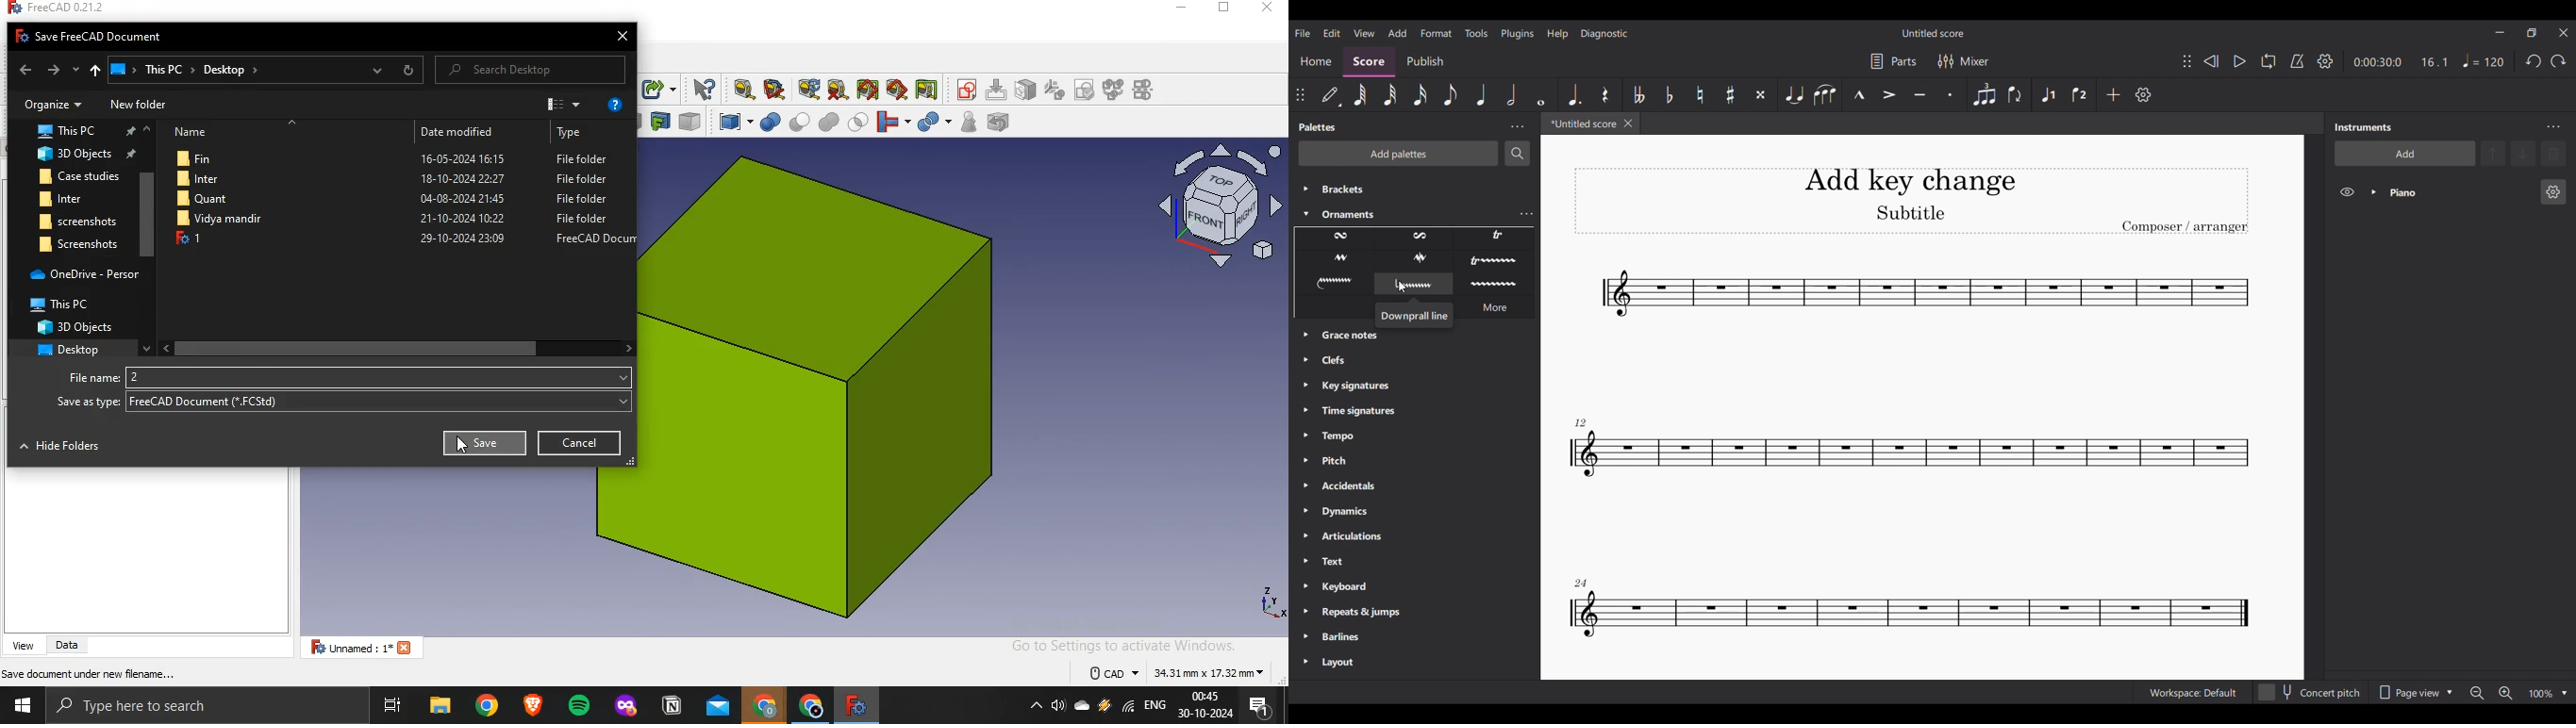 The height and width of the screenshot is (728, 2576). I want to click on Show interface in a smaller tab, so click(2532, 32).